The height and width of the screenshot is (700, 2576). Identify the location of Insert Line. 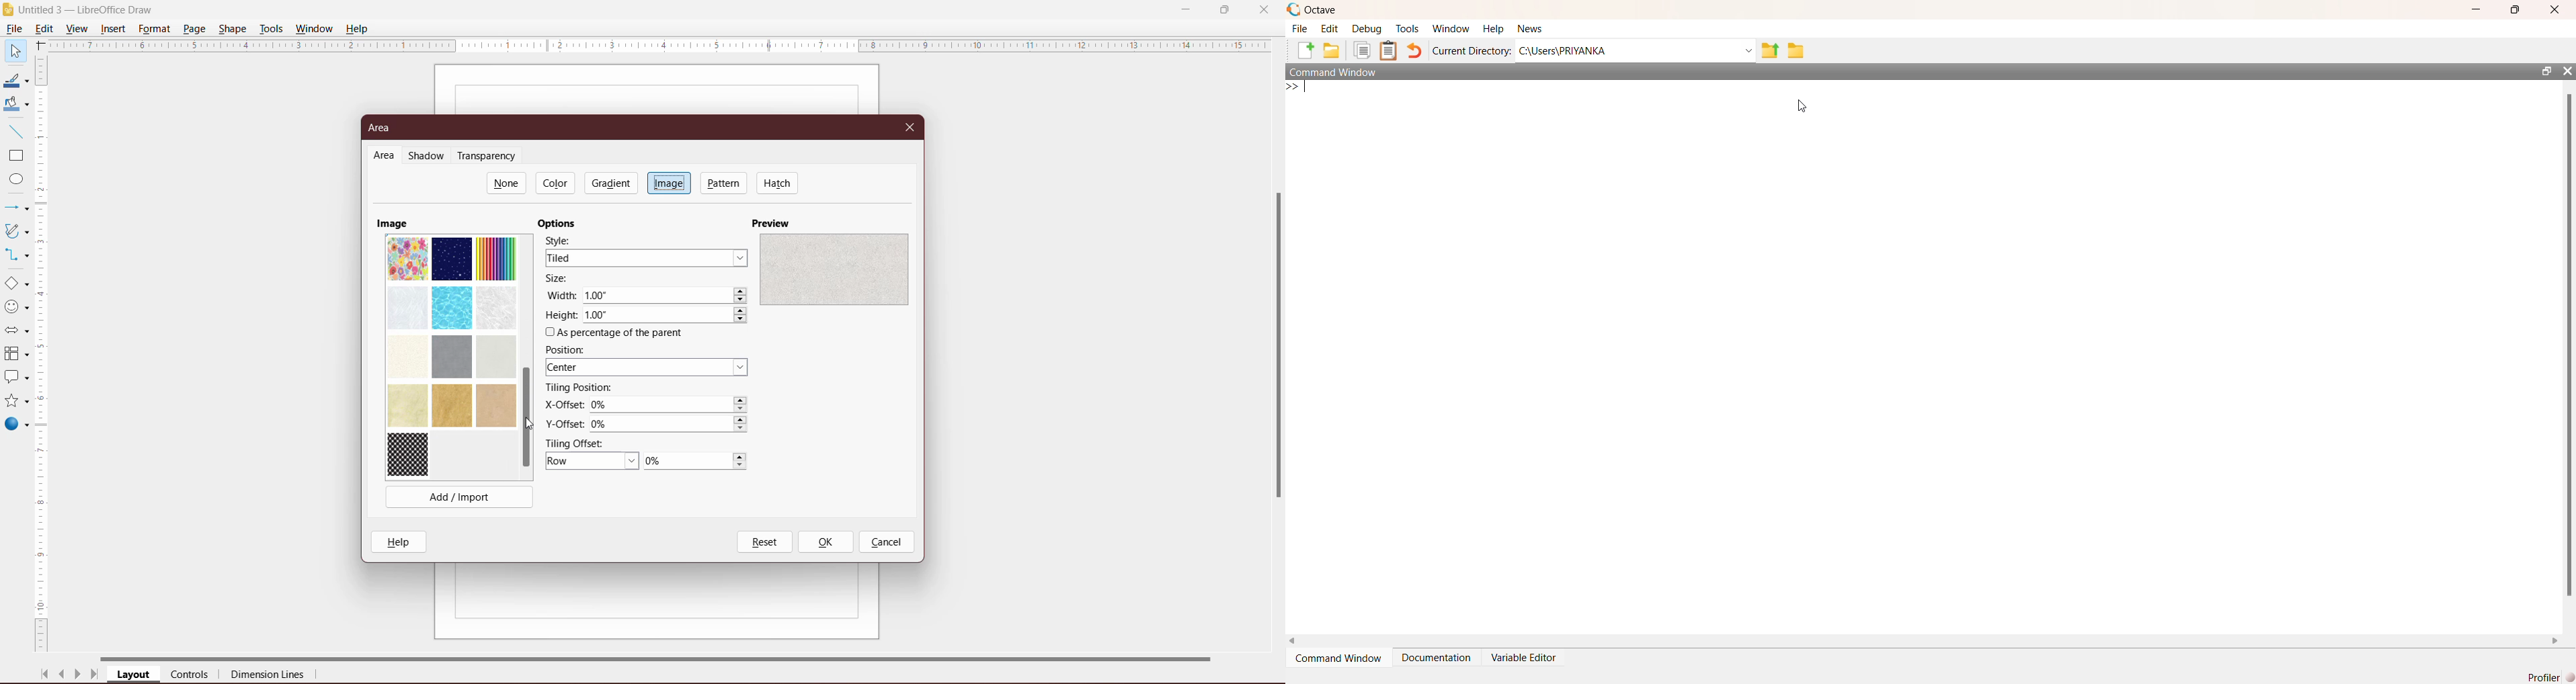
(15, 131).